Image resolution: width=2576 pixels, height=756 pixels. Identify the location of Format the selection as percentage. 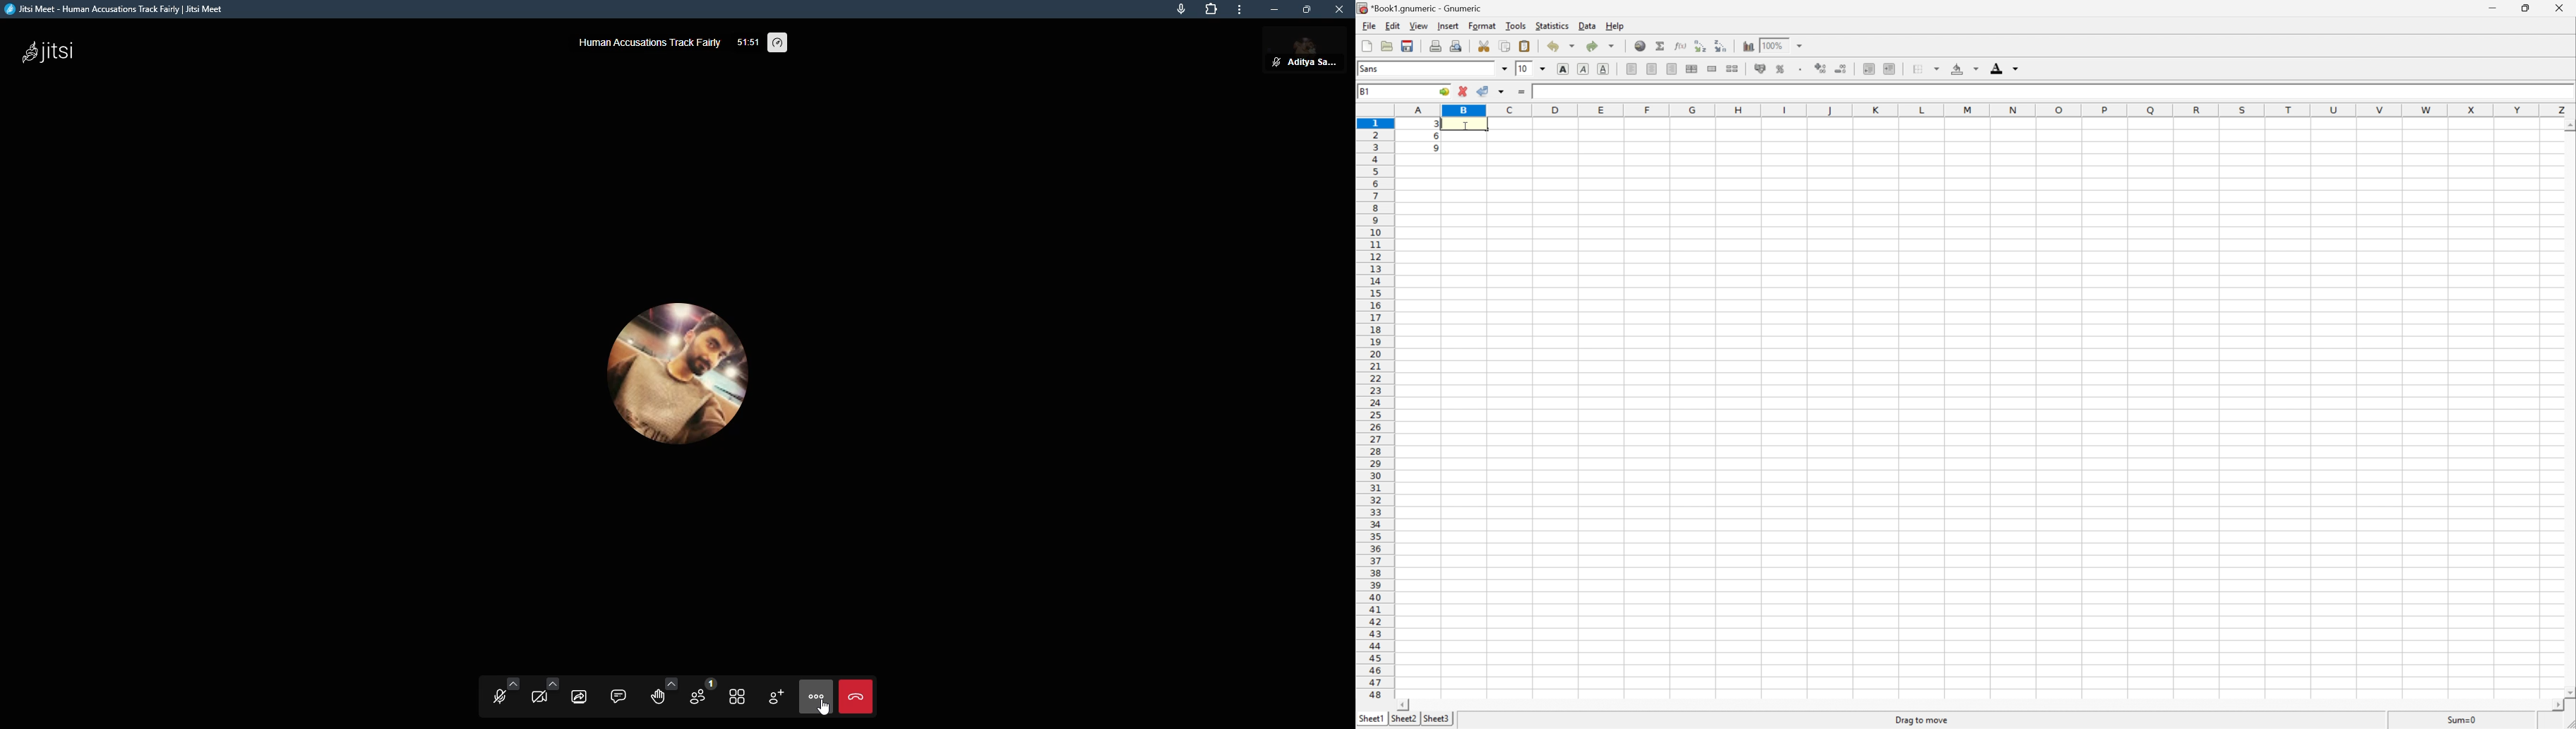
(1780, 69).